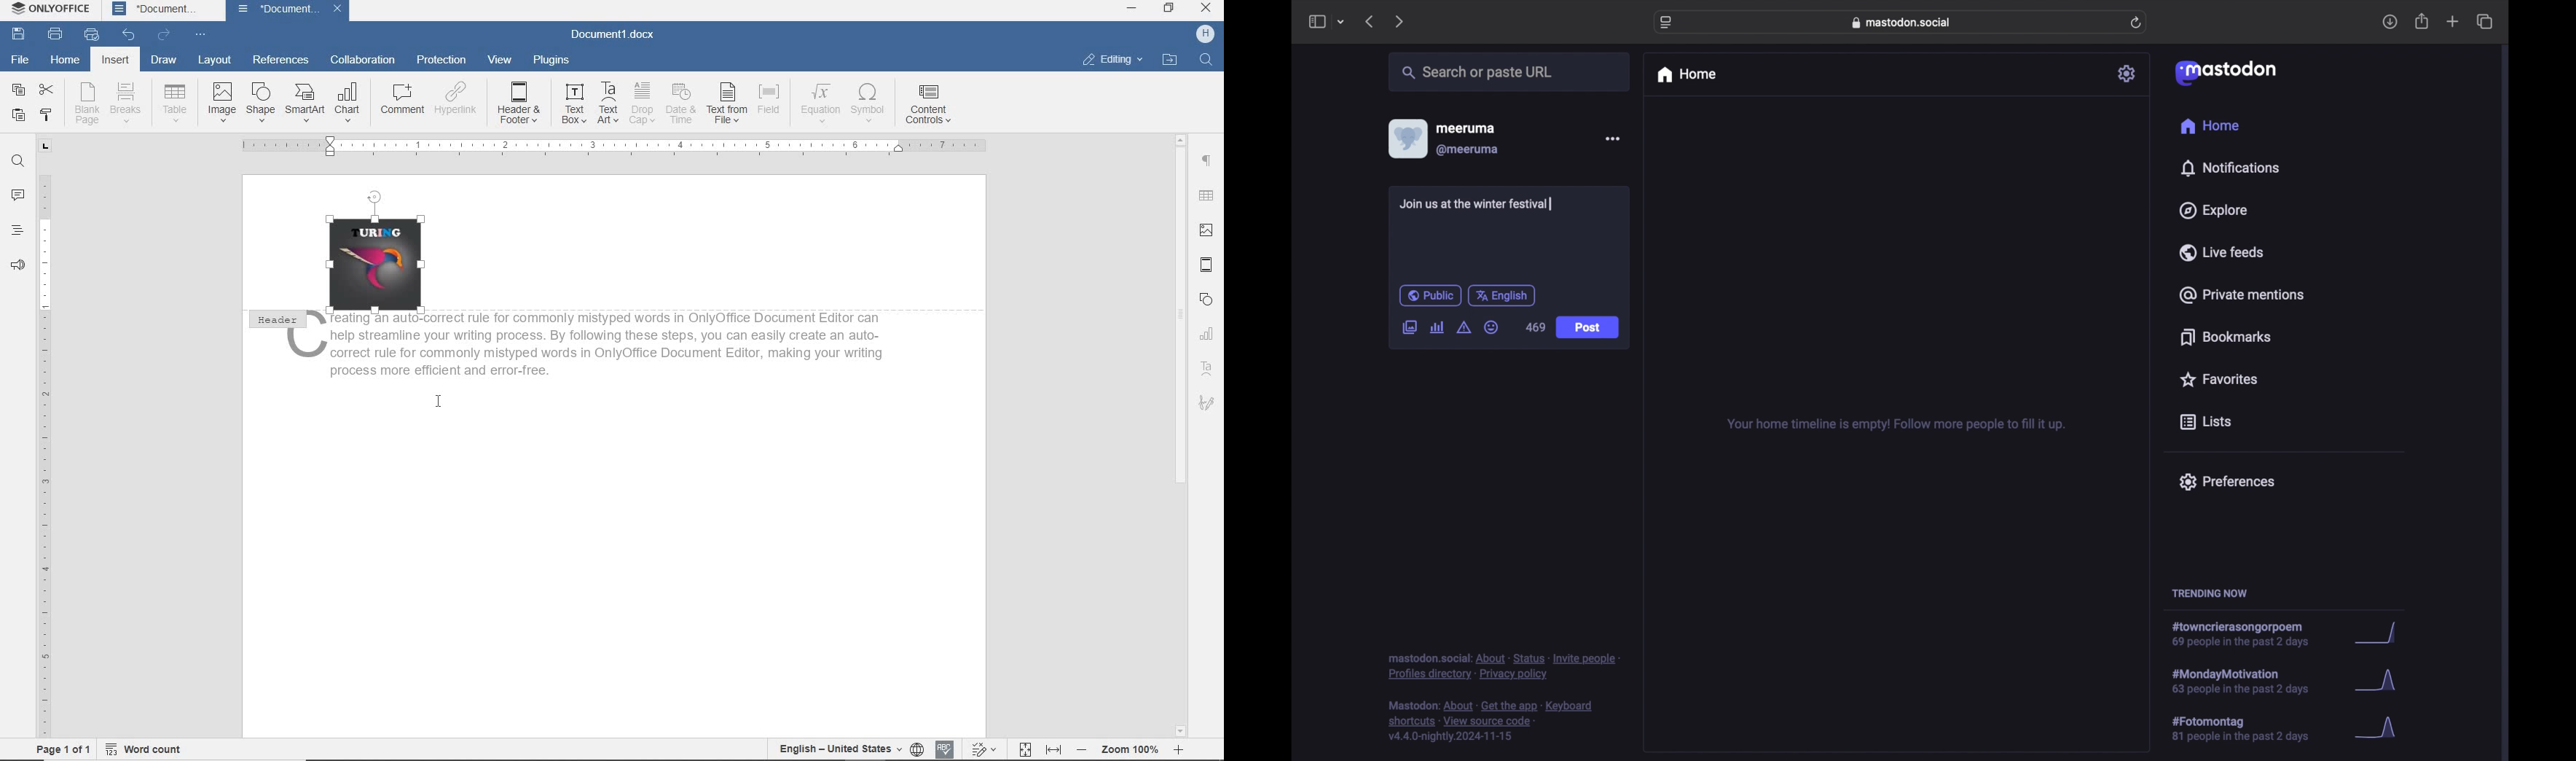 Image resolution: width=2576 pixels, height=784 pixels. Describe the element at coordinates (154, 9) in the screenshot. I see `DOCUMENT NAME` at that location.